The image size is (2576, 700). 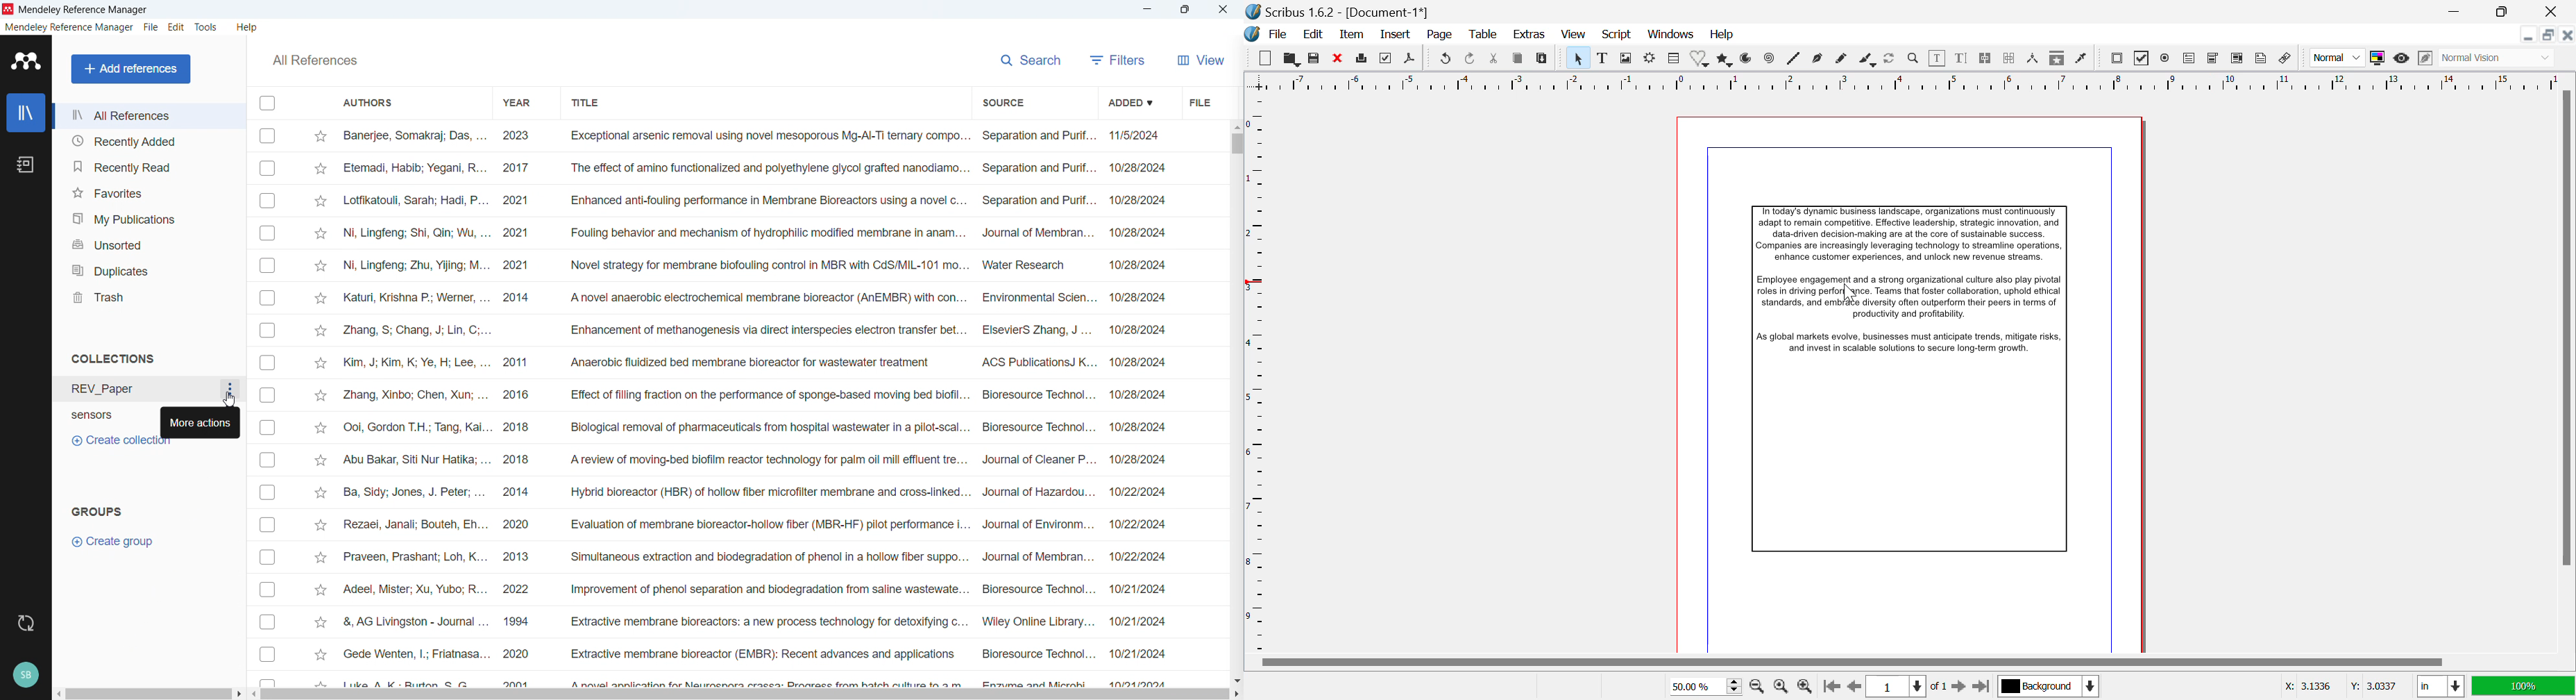 I want to click on Notebook , so click(x=25, y=165).